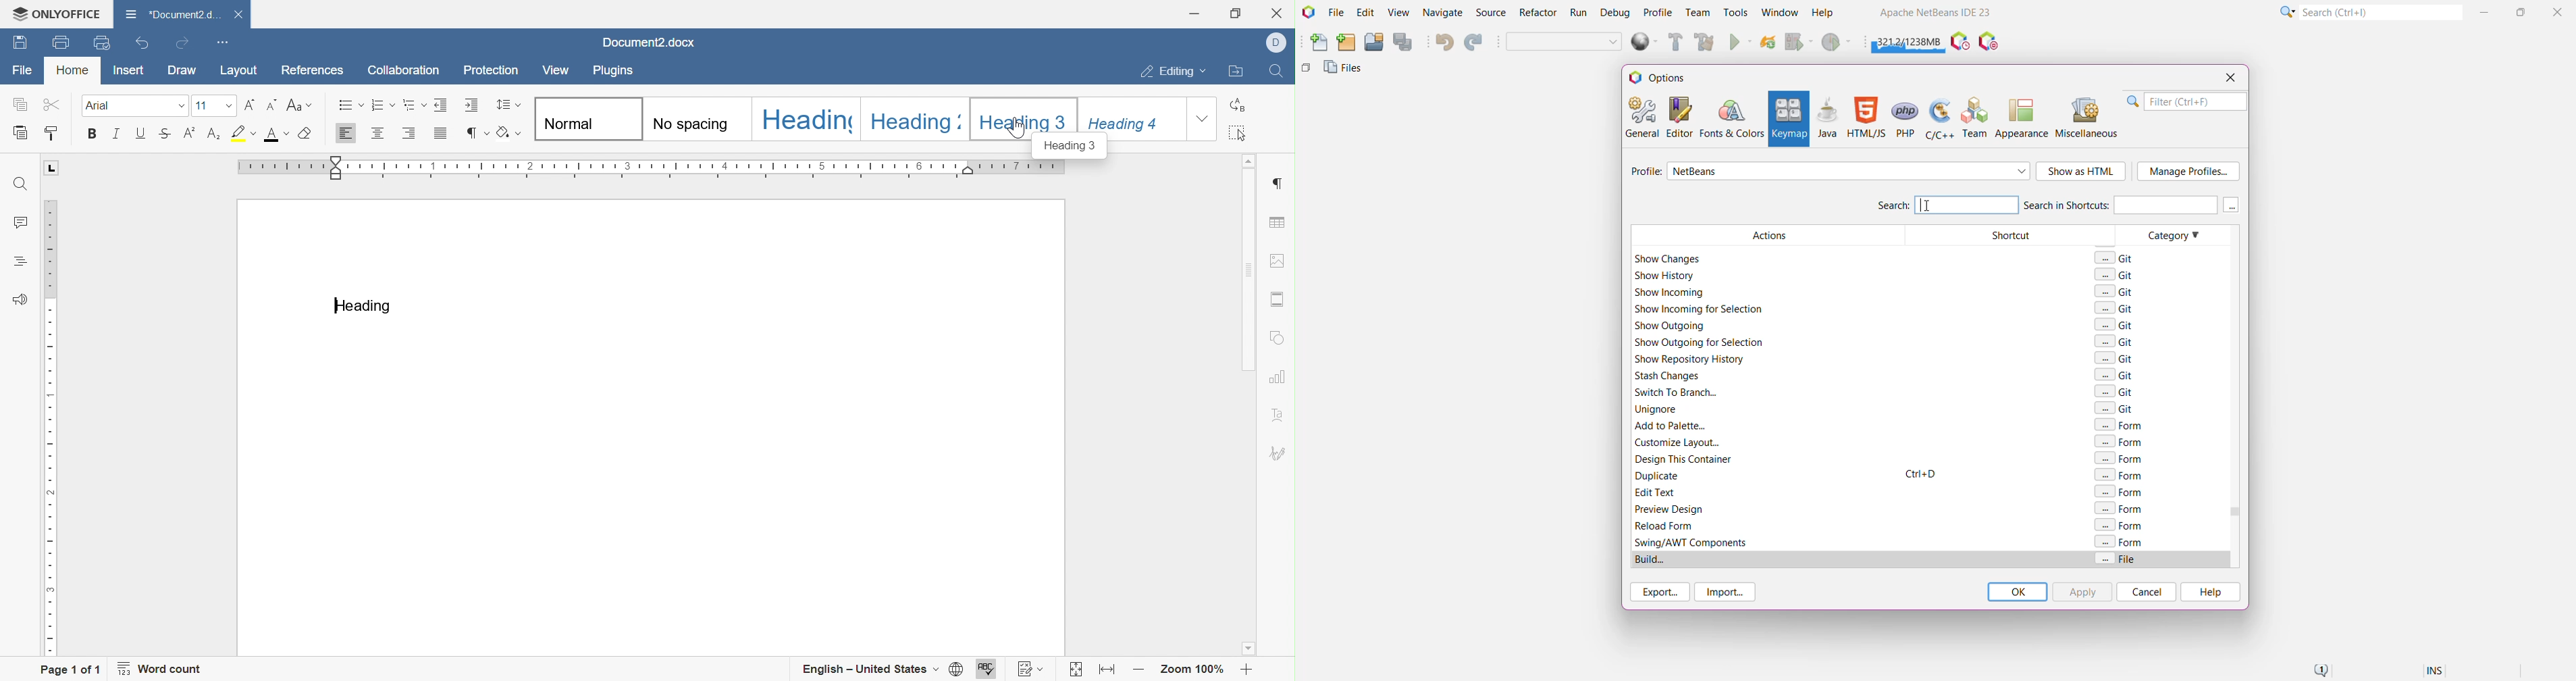 The image size is (2576, 700). I want to click on Font size, so click(211, 107).